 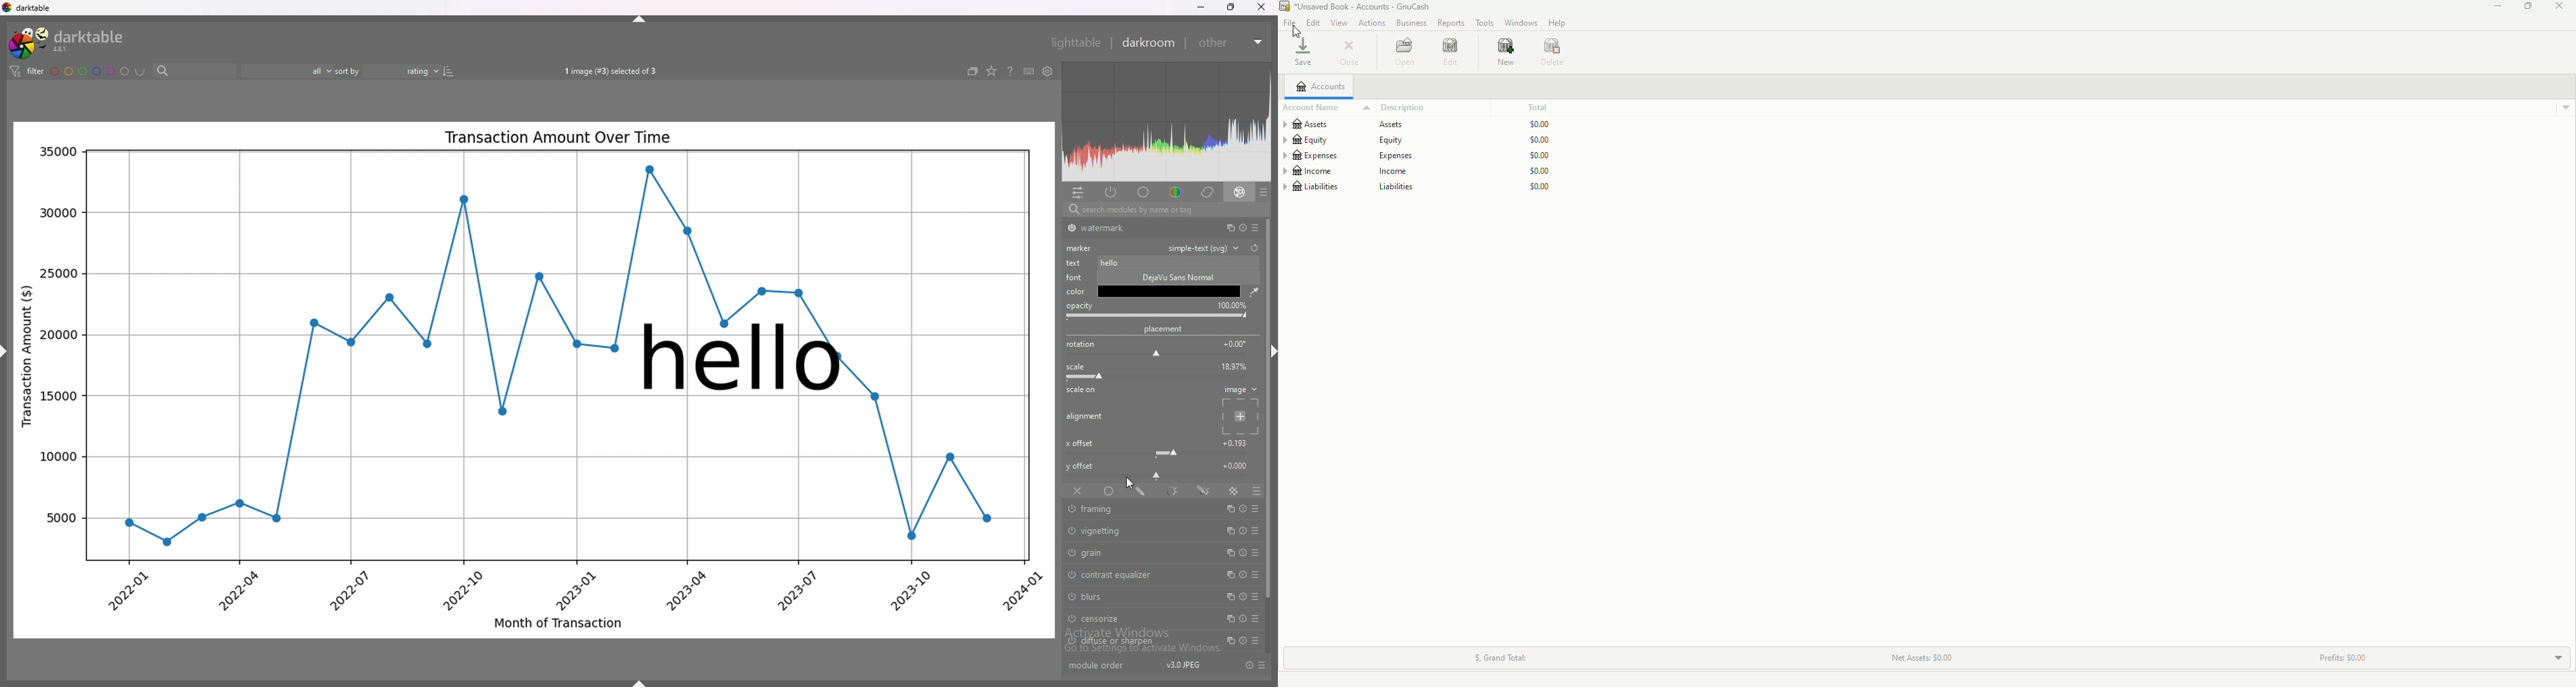 What do you see at coordinates (1923, 657) in the screenshot?
I see `Net assets` at bounding box center [1923, 657].